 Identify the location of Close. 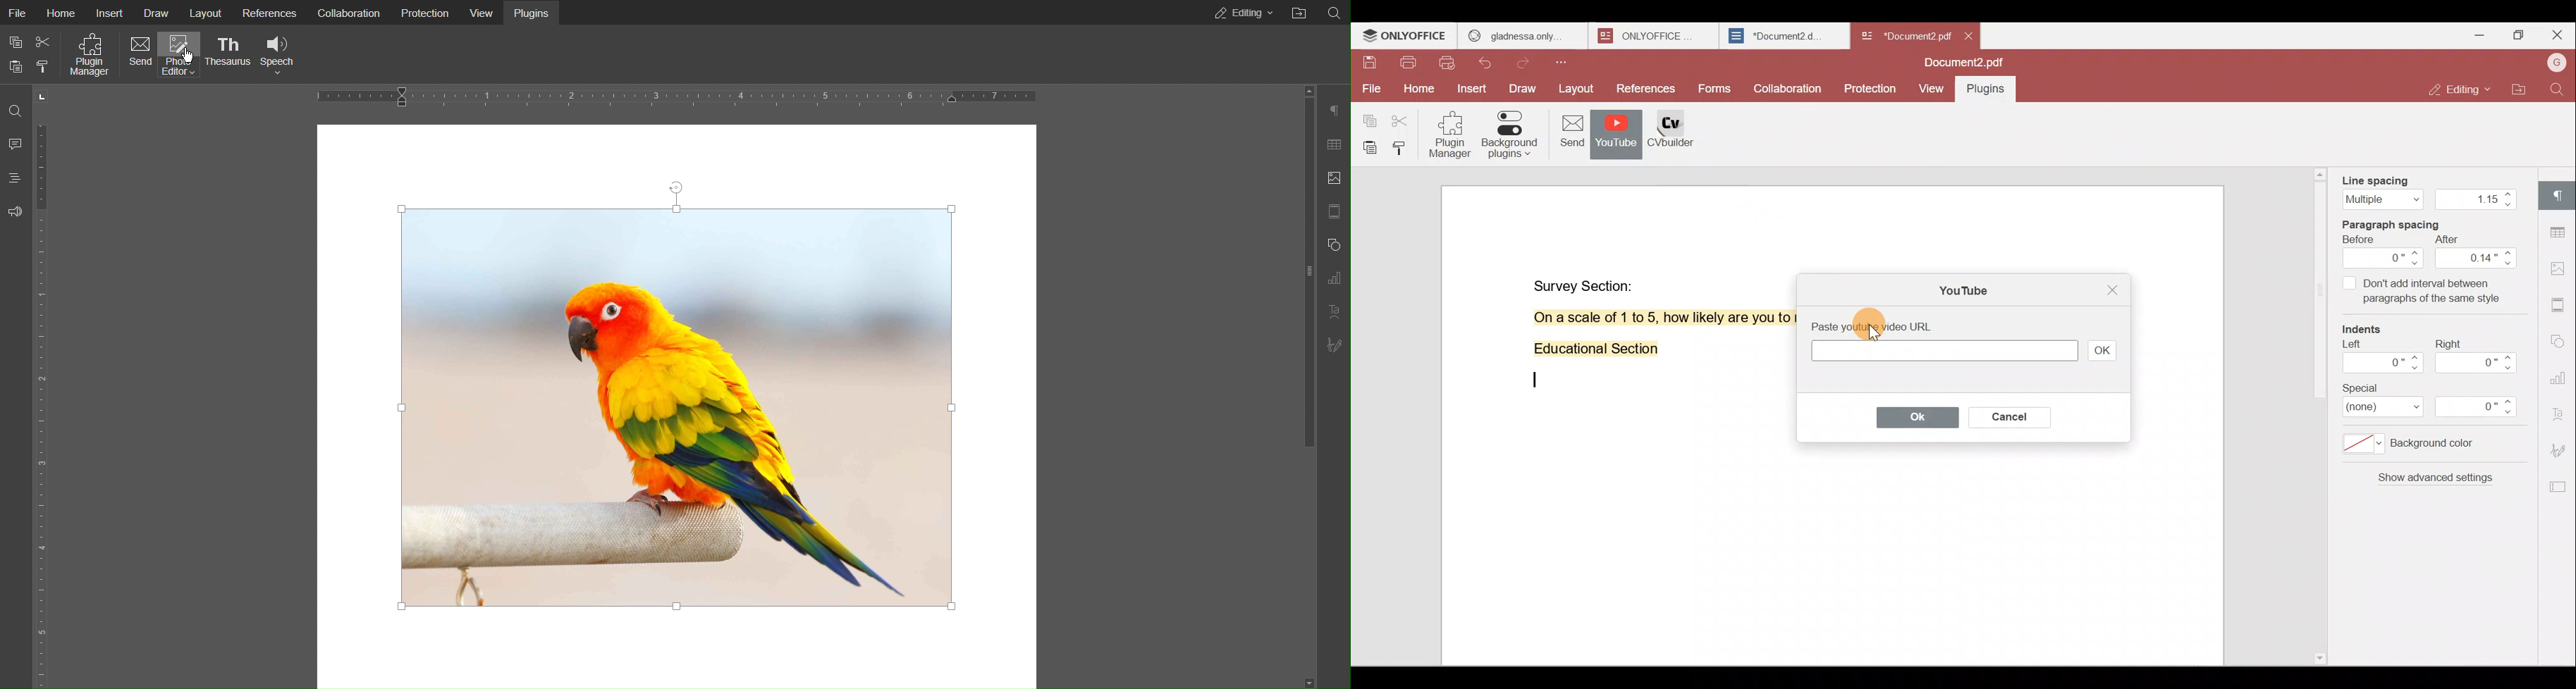
(2557, 35).